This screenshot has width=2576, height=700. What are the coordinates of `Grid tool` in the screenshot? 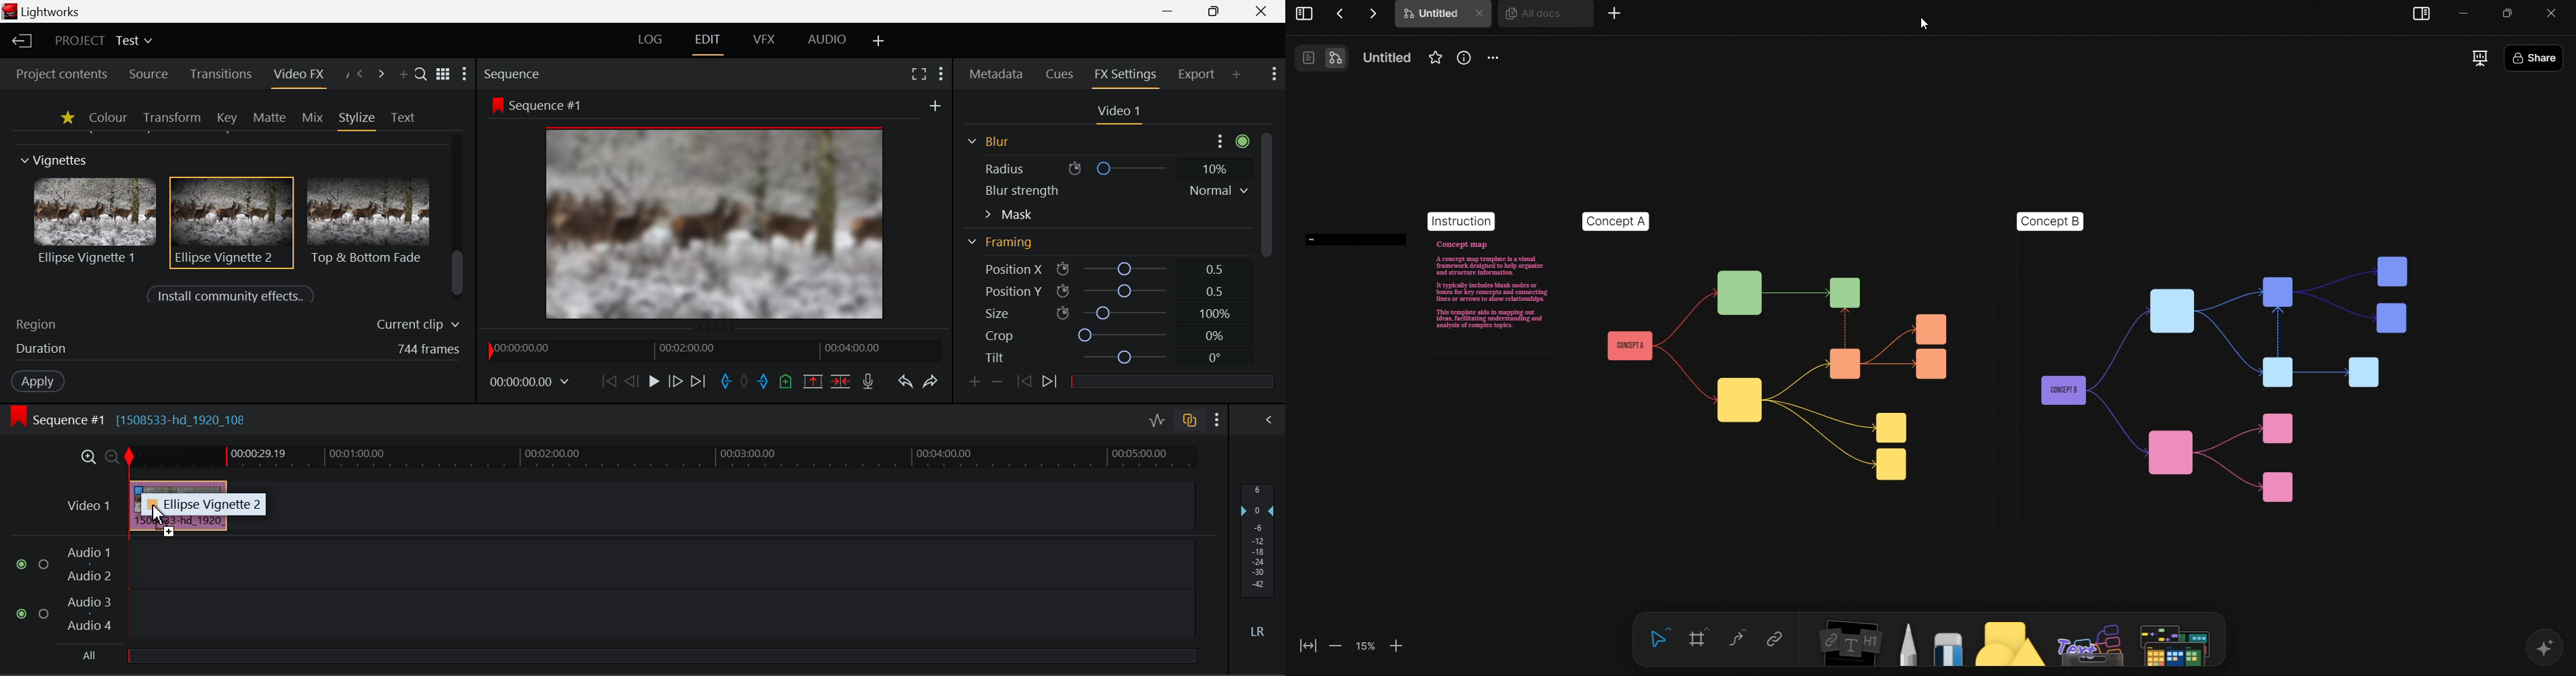 It's located at (1698, 639).